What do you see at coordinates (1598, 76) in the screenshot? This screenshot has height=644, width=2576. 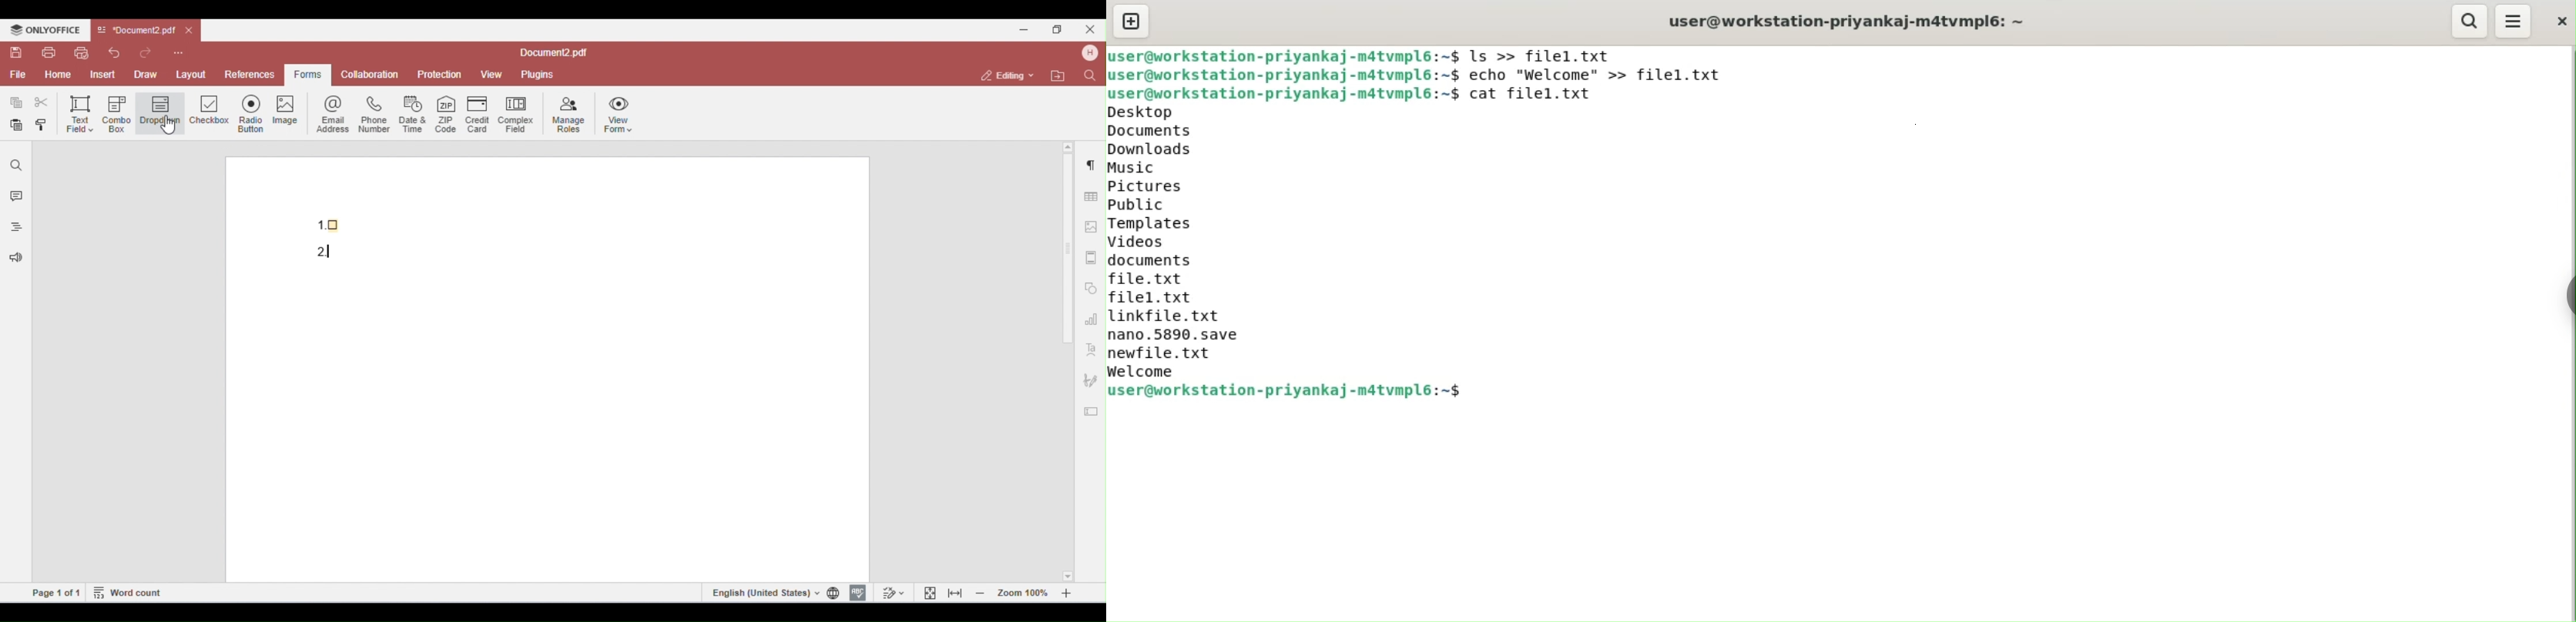 I see `echo  "Welcome"  >>  file1.txt` at bounding box center [1598, 76].